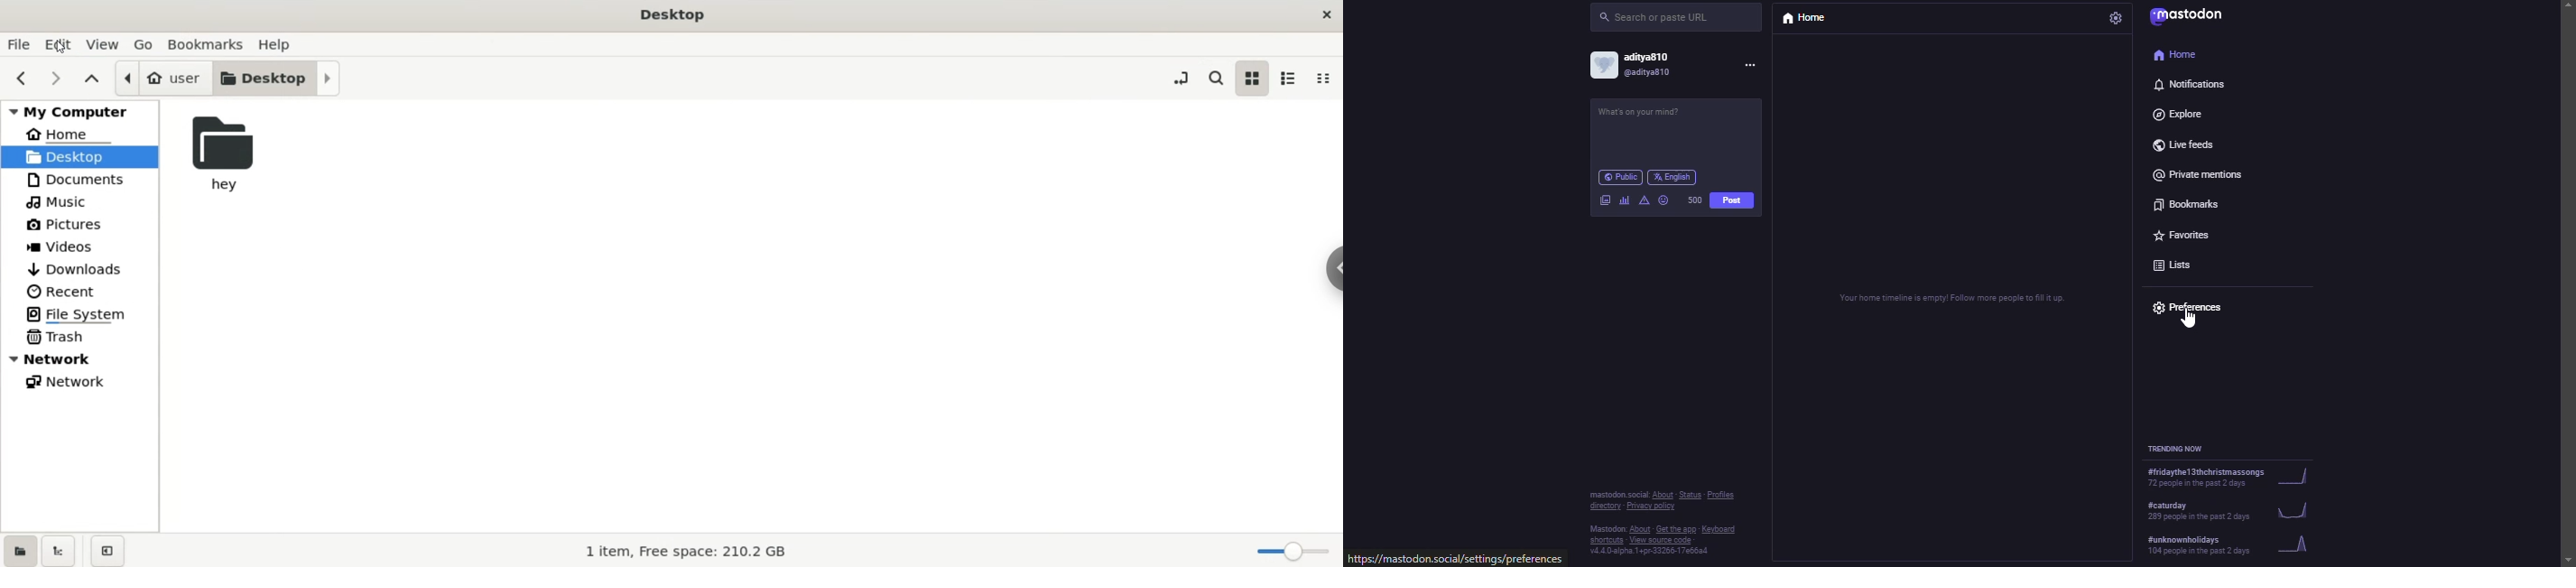 This screenshot has width=2576, height=588. I want to click on preferences, so click(2195, 306).